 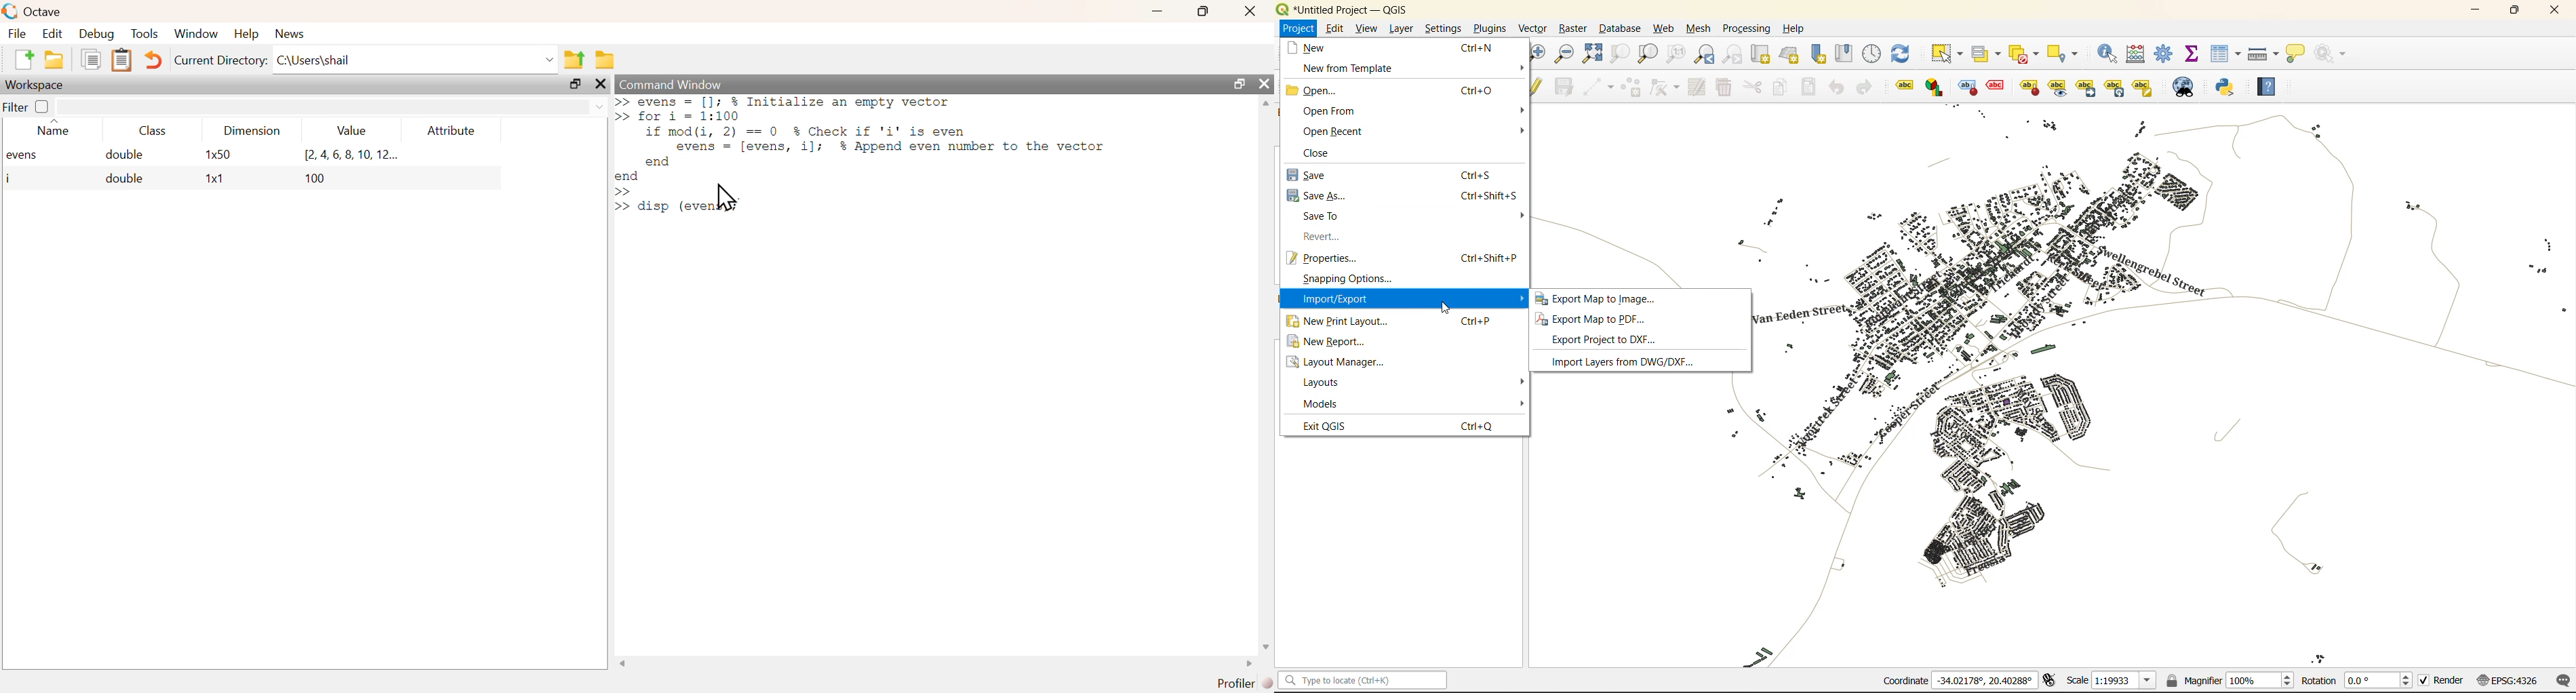 I want to click on filter, so click(x=15, y=106).